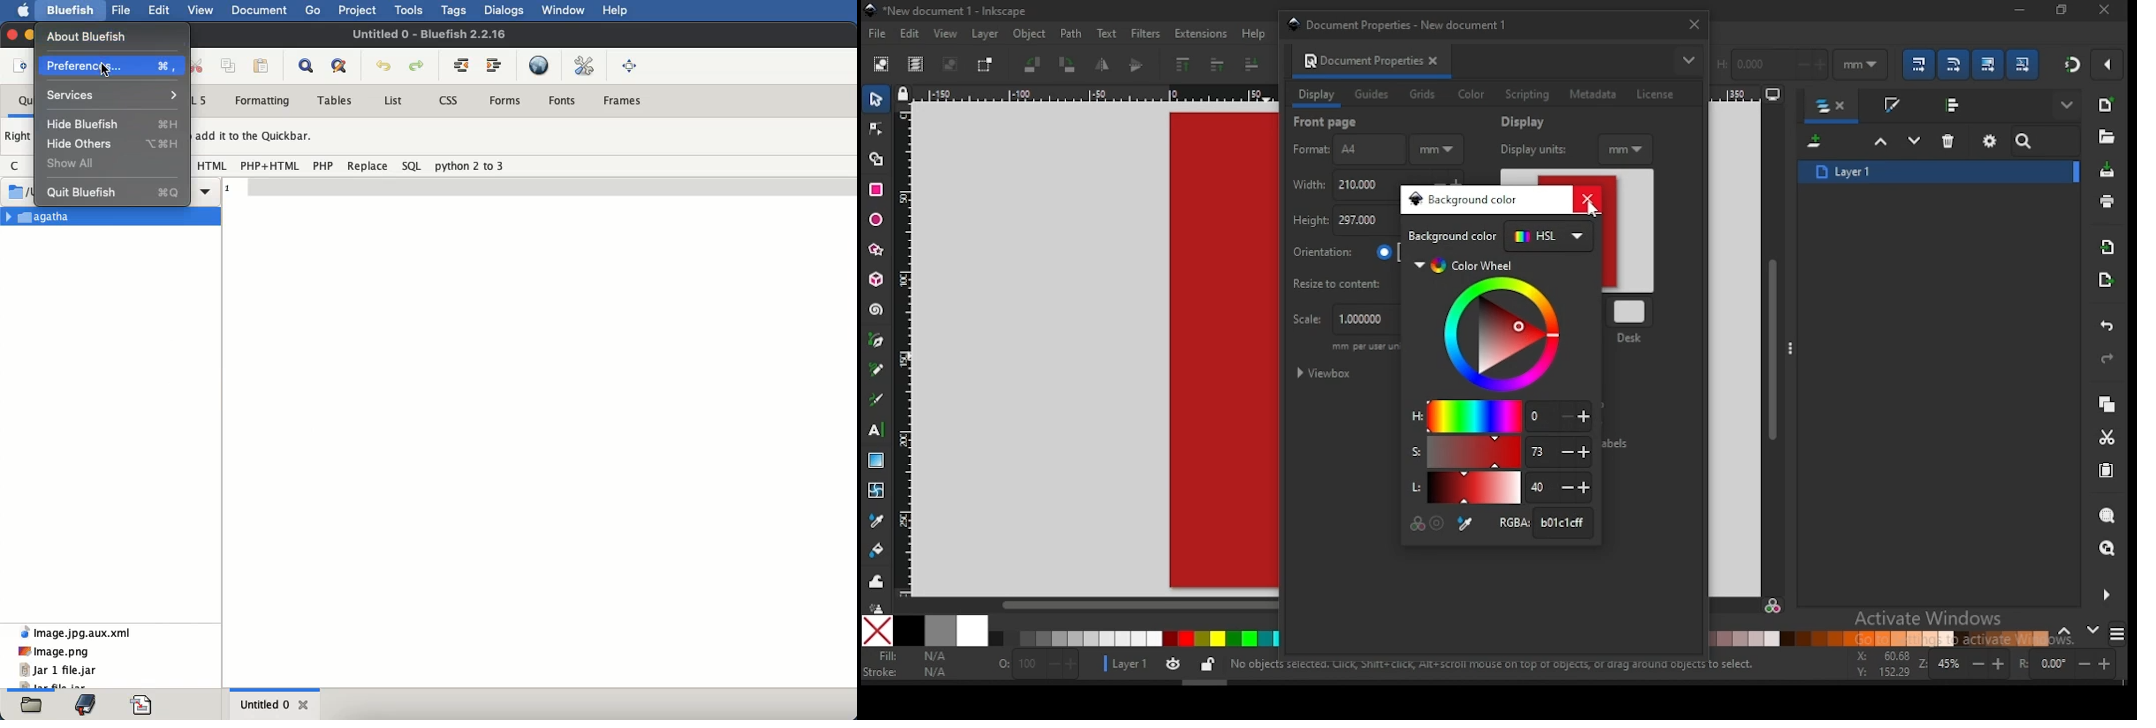 The width and height of the screenshot is (2156, 728). Describe the element at coordinates (1544, 523) in the screenshot. I see `selected color code` at that location.